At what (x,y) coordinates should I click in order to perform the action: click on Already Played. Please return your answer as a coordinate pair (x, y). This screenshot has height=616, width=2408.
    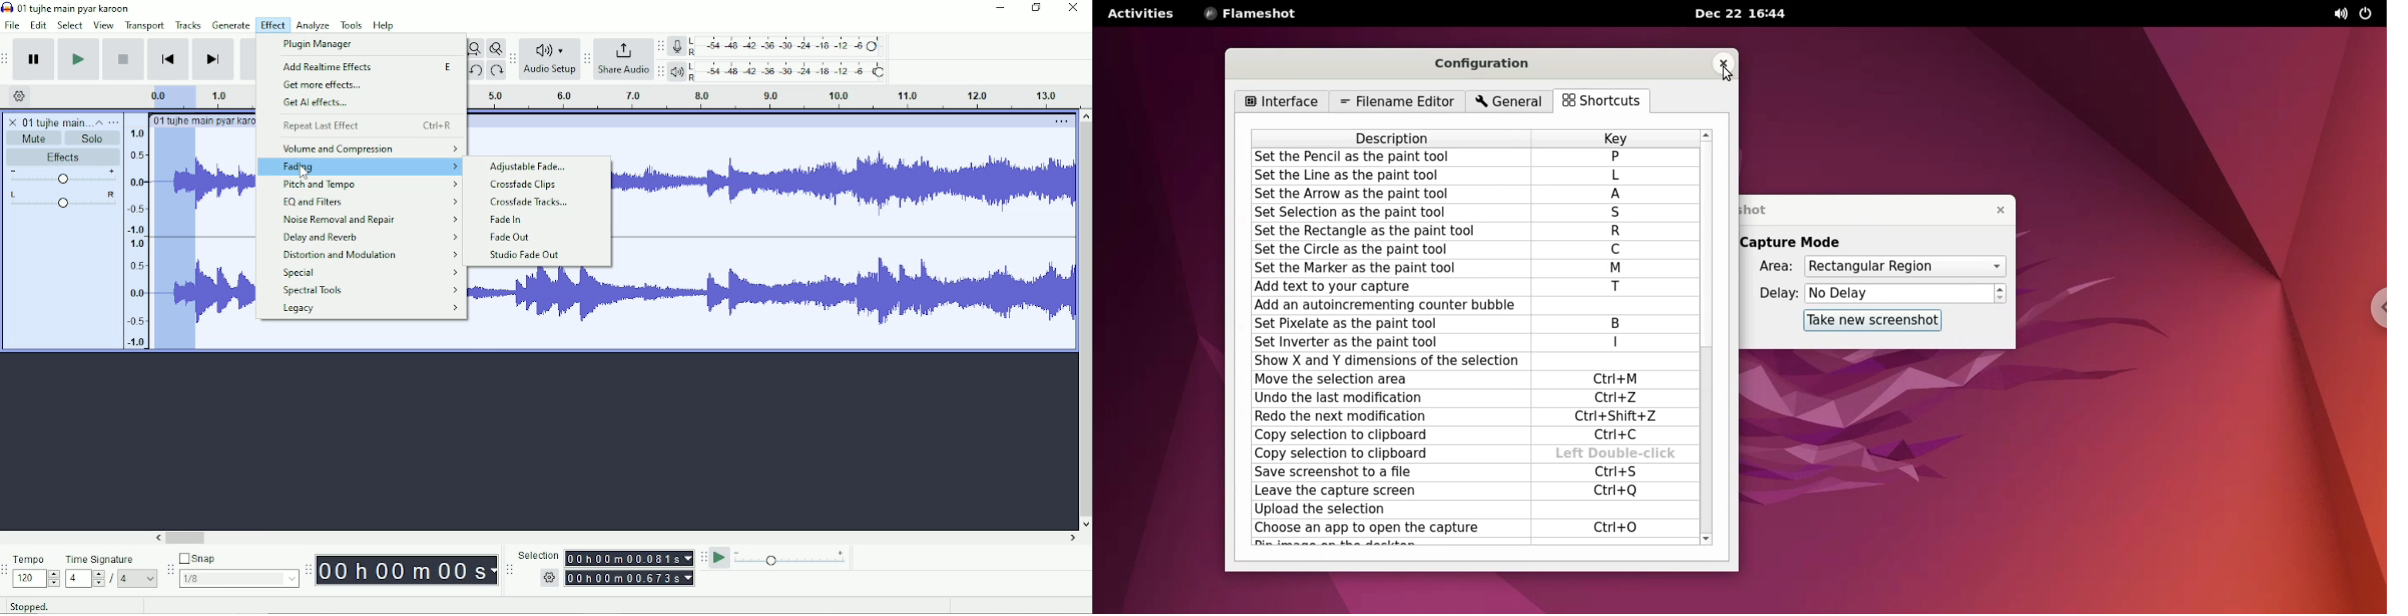
    Looking at the image, I should click on (169, 96).